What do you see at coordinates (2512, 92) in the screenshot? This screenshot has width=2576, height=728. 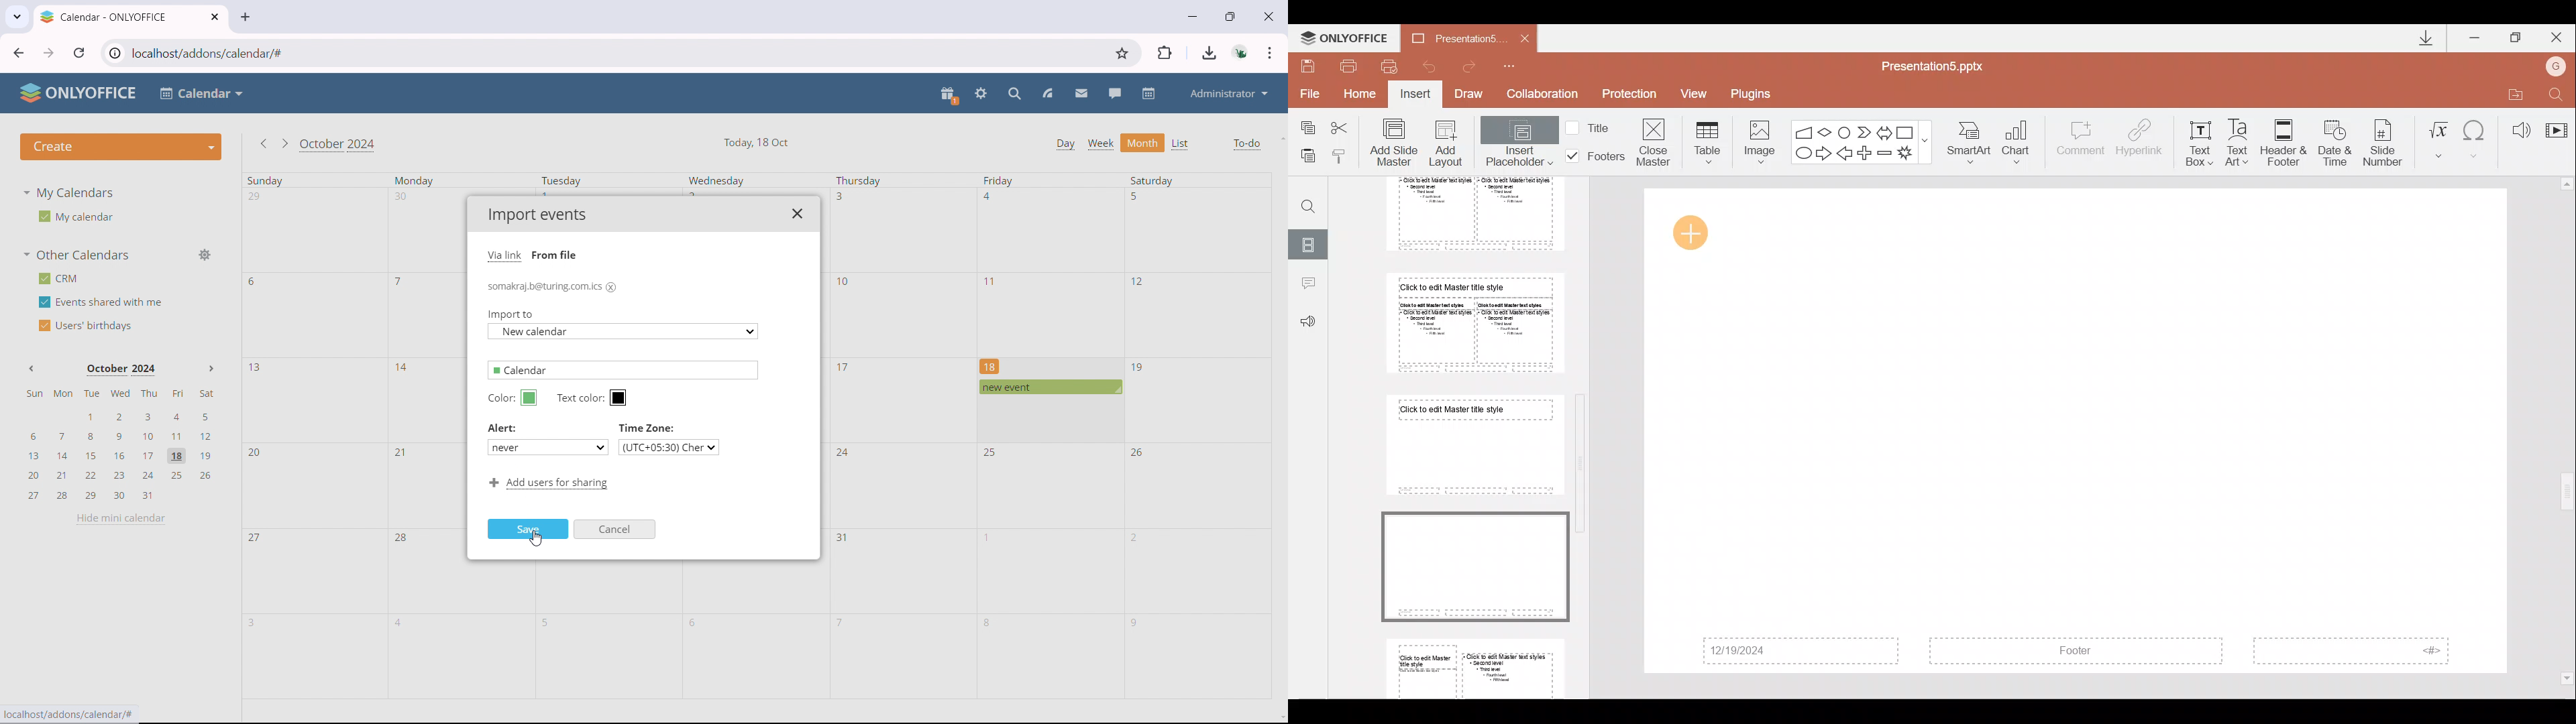 I see `Open file location` at bounding box center [2512, 92].